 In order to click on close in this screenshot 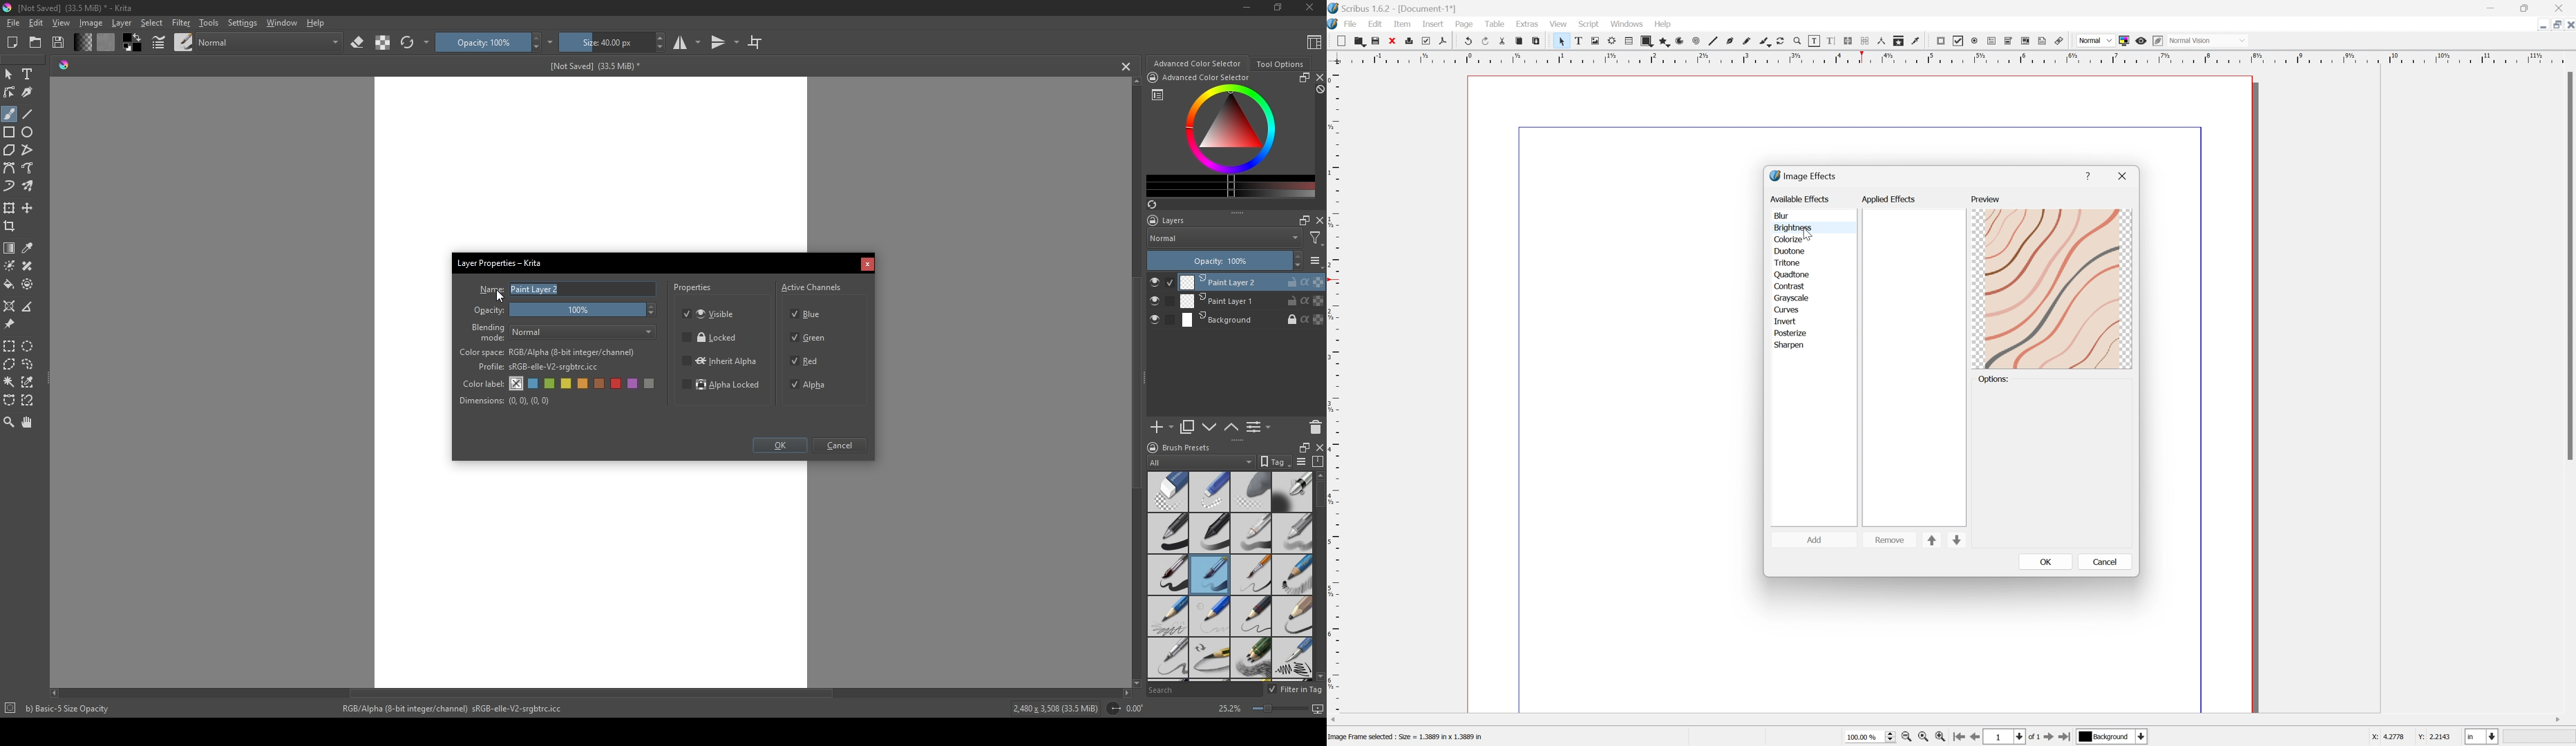, I will do `click(2124, 174)`.